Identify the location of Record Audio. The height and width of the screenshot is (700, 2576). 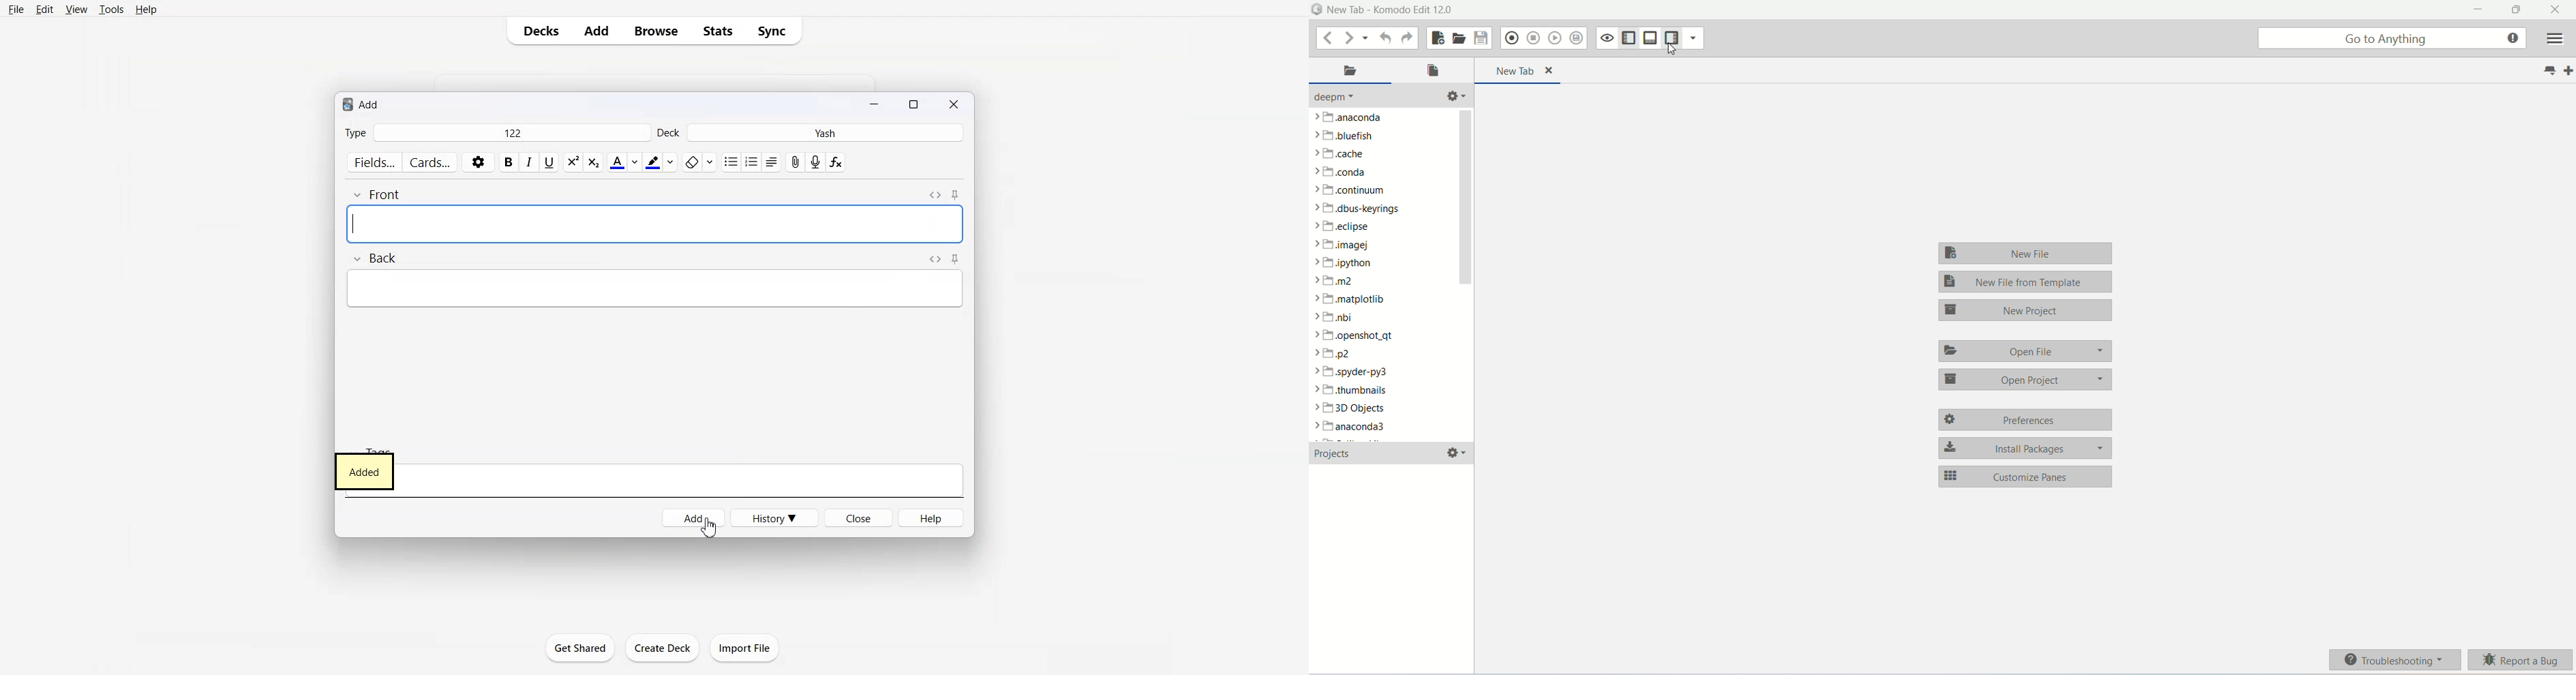
(816, 162).